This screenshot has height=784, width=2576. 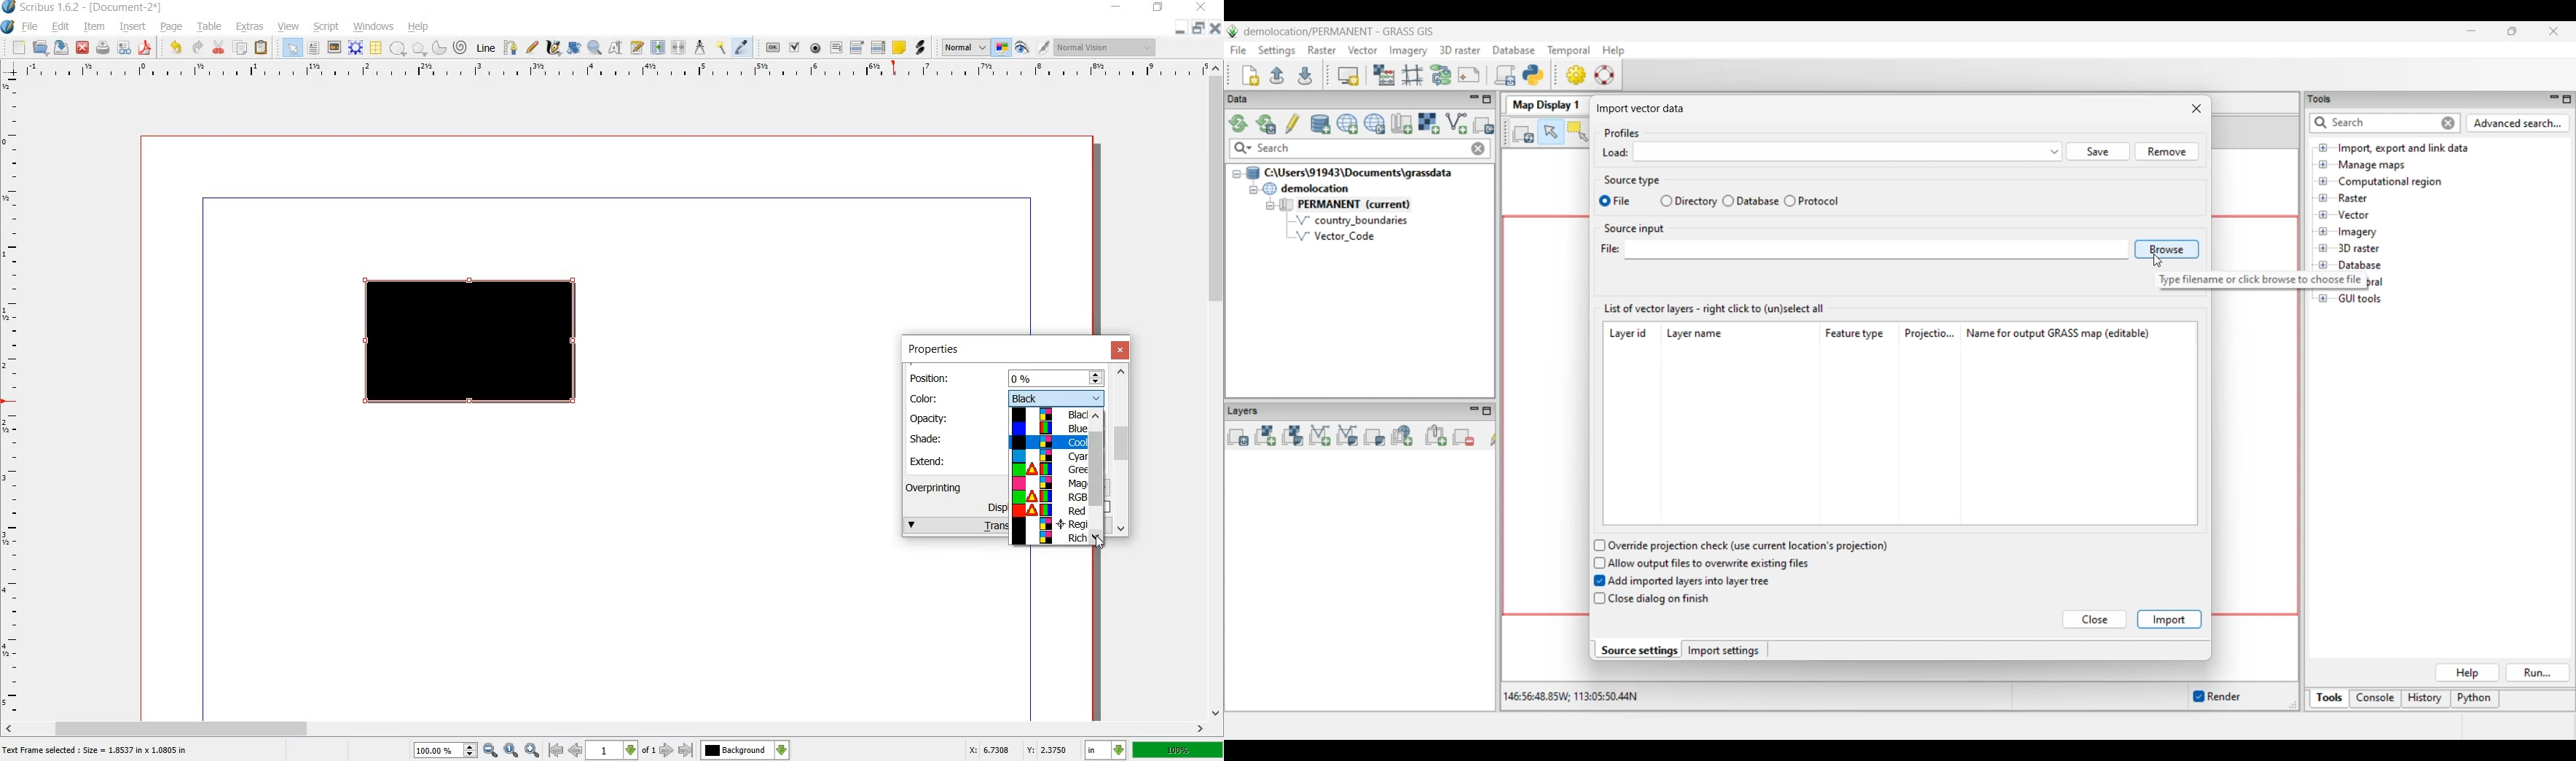 What do you see at coordinates (12, 397) in the screenshot?
I see `ruler` at bounding box center [12, 397].